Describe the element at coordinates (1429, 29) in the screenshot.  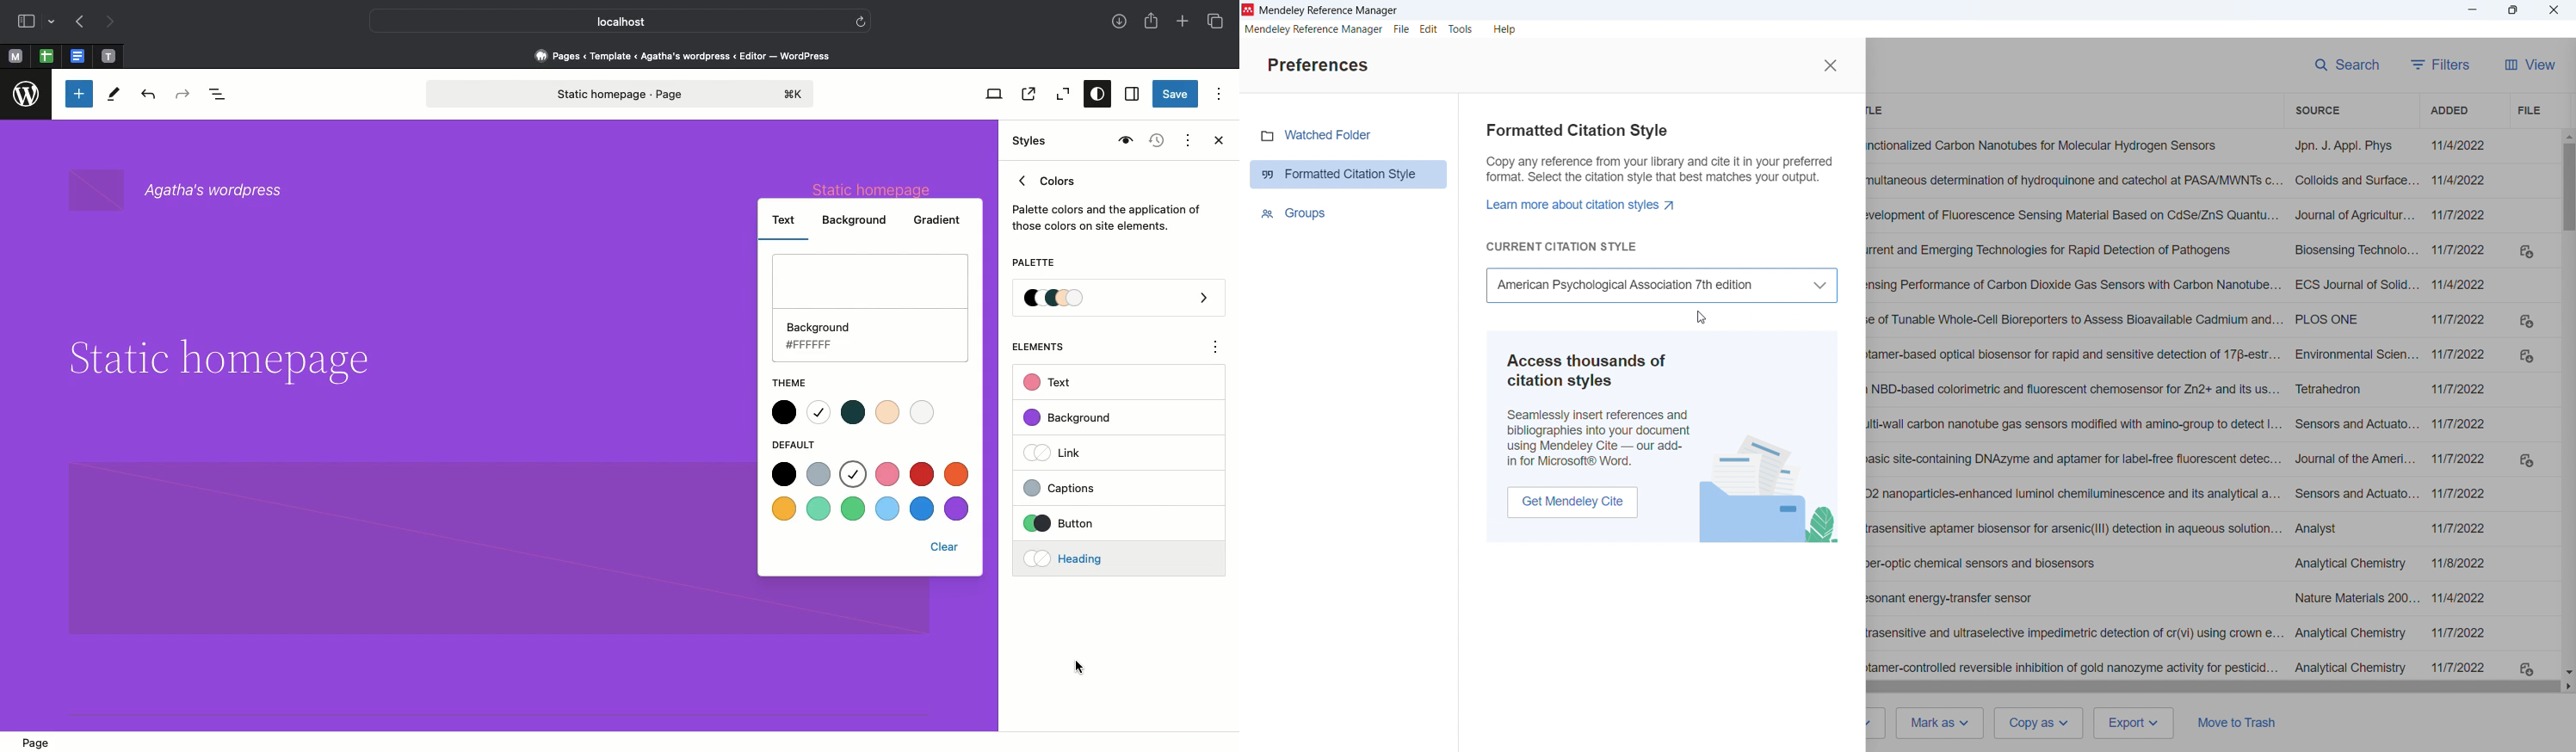
I see `edit` at that location.